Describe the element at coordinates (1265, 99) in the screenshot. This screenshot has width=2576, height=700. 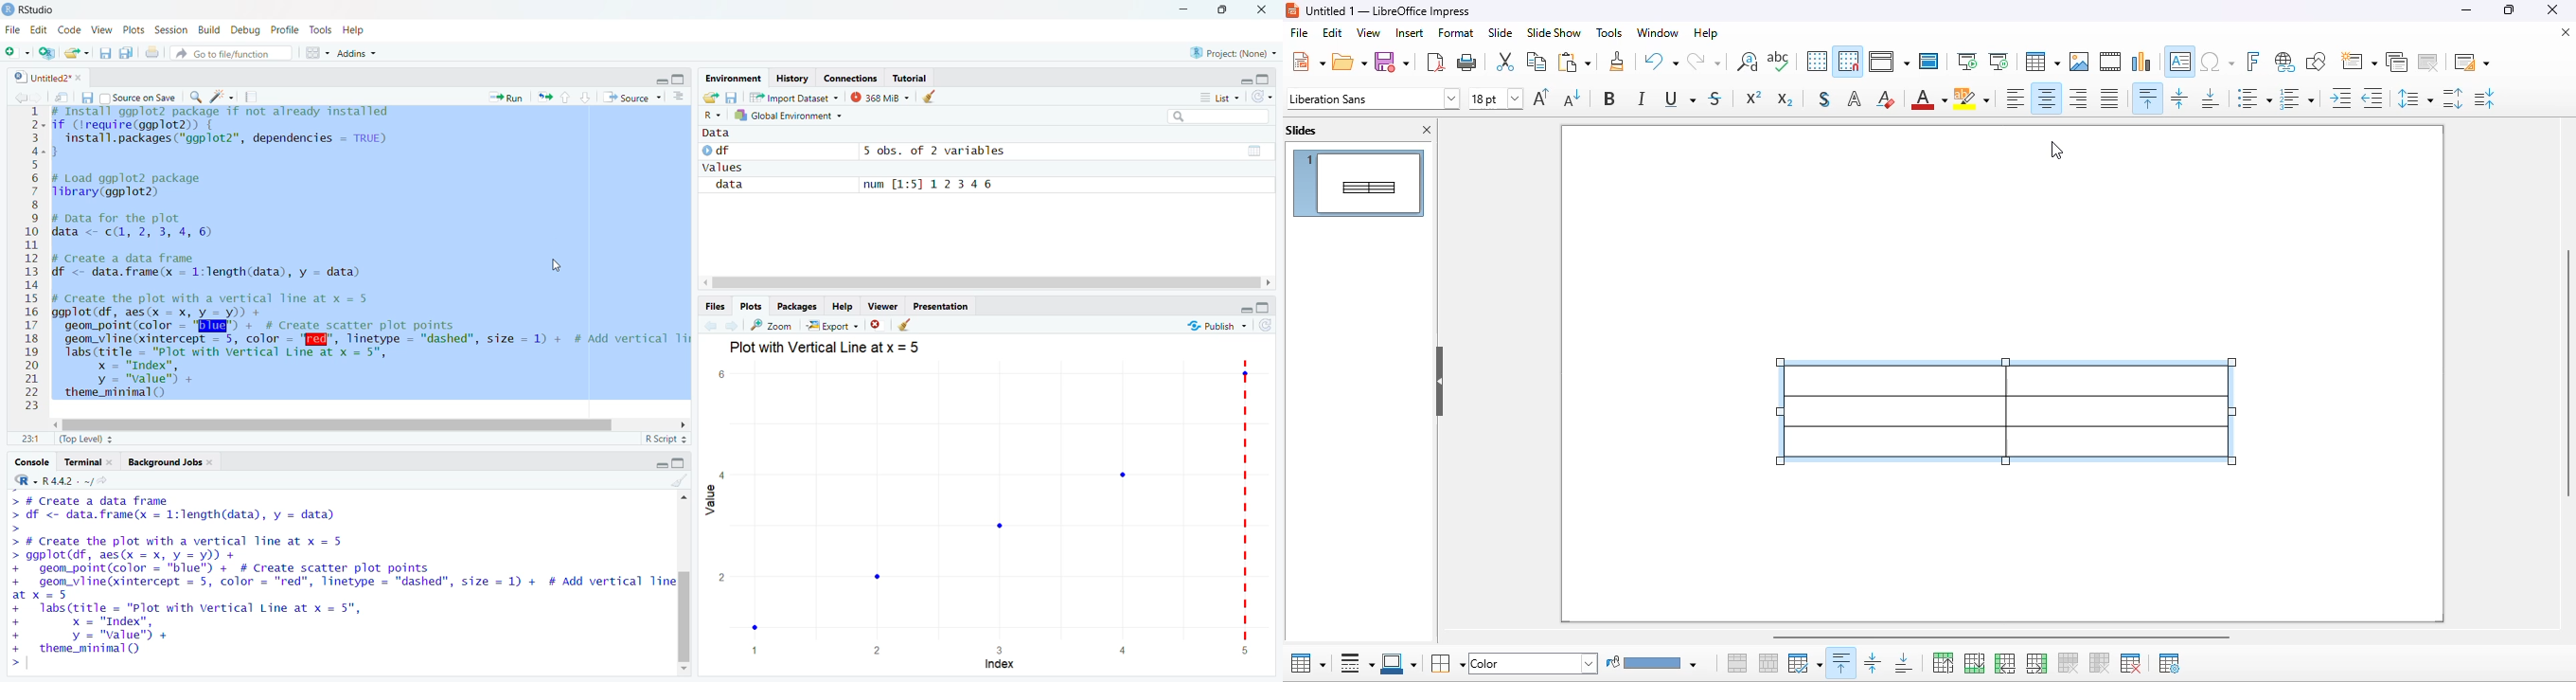
I see `refresh` at that location.